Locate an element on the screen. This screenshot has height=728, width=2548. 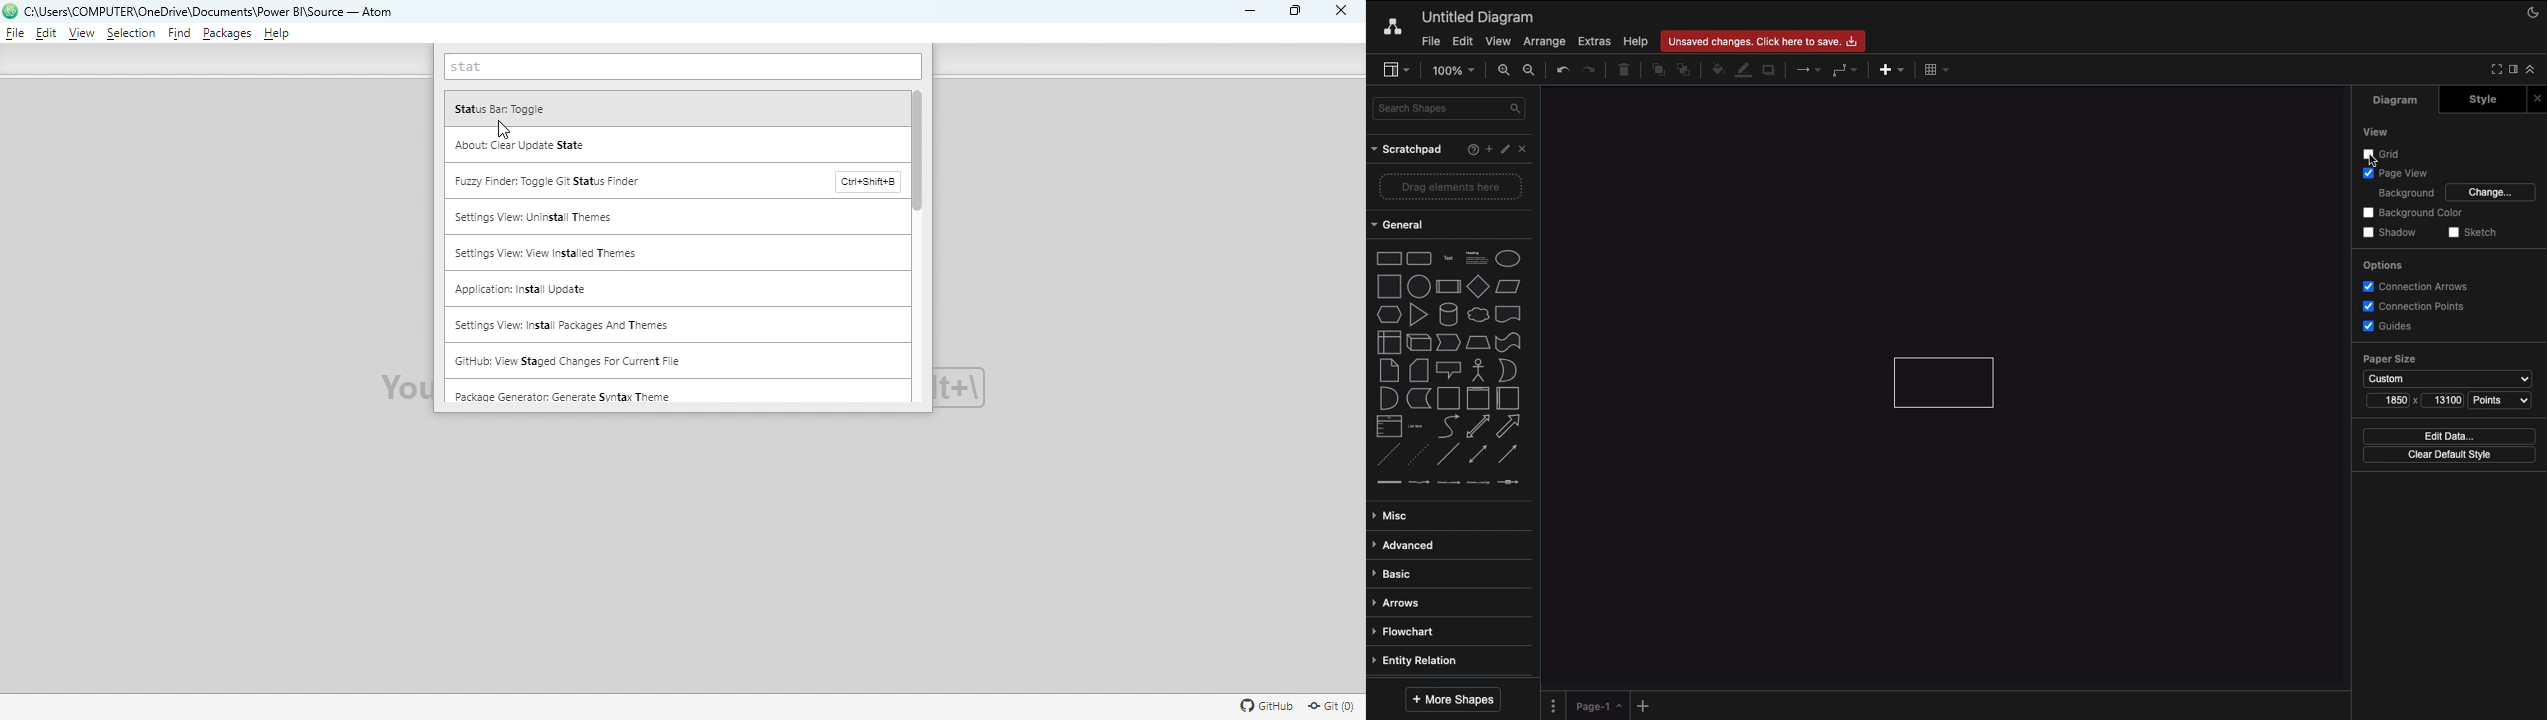
Scratchpad  is located at coordinates (1406, 150).